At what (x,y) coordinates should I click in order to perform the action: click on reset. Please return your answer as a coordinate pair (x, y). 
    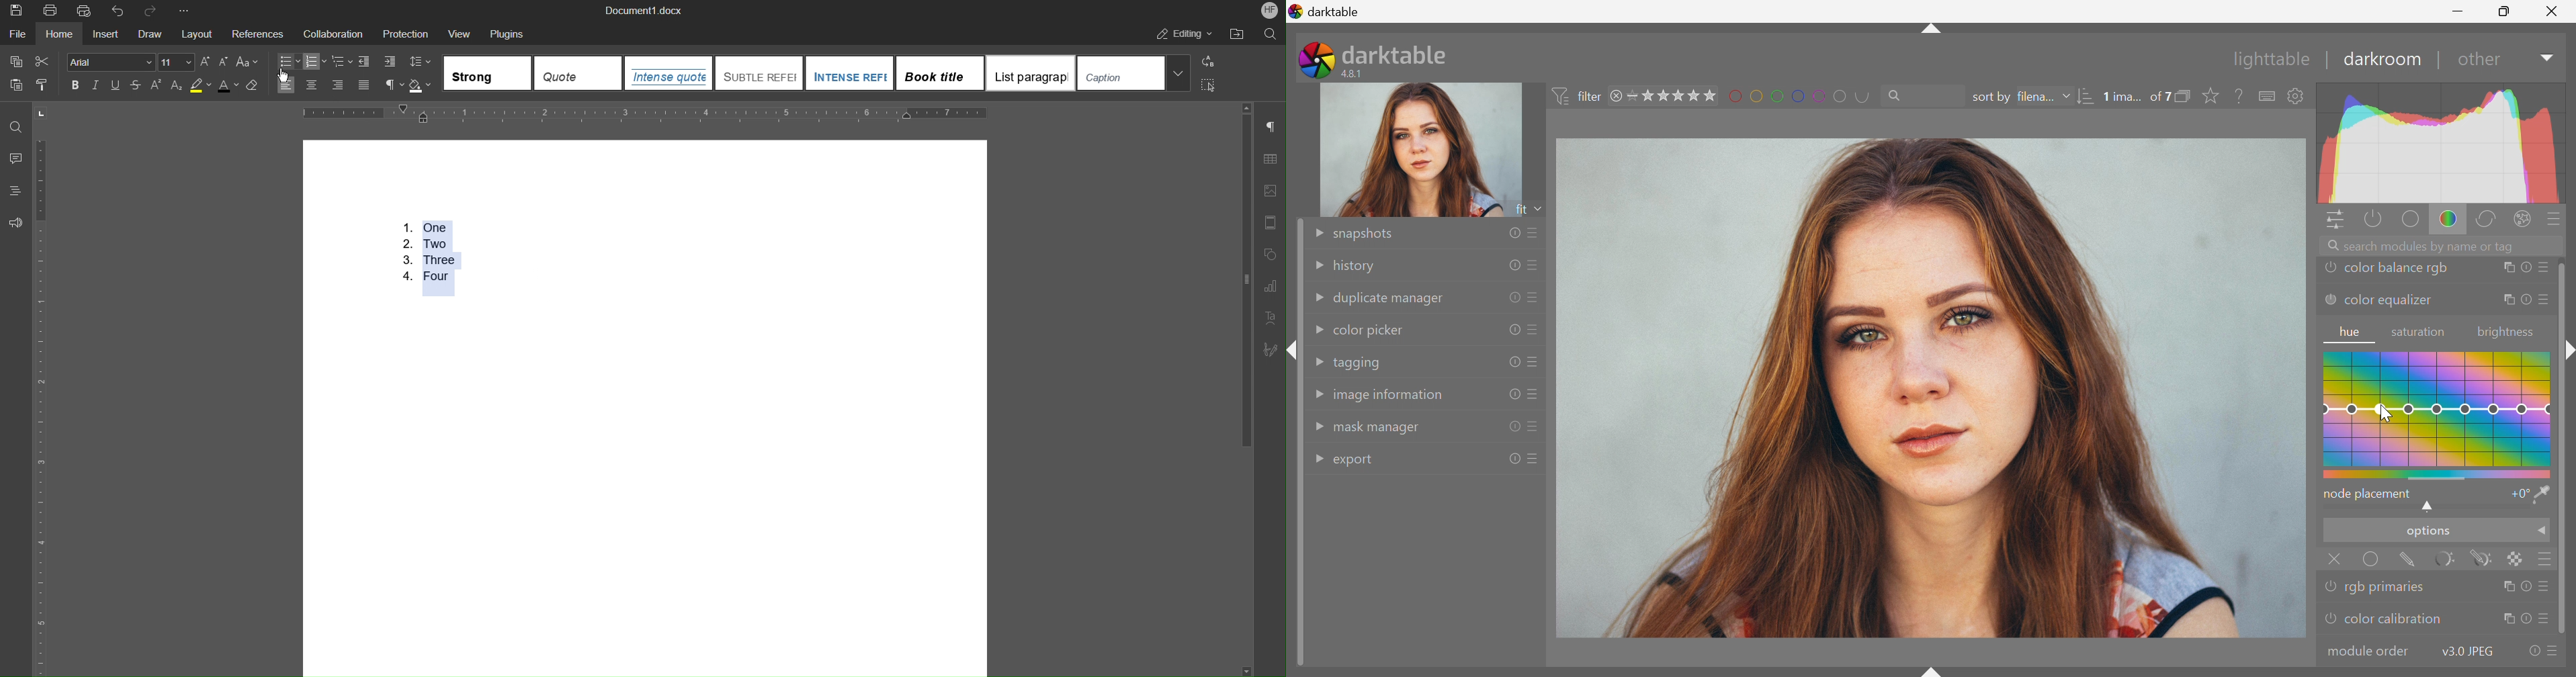
    Looking at the image, I should click on (1512, 296).